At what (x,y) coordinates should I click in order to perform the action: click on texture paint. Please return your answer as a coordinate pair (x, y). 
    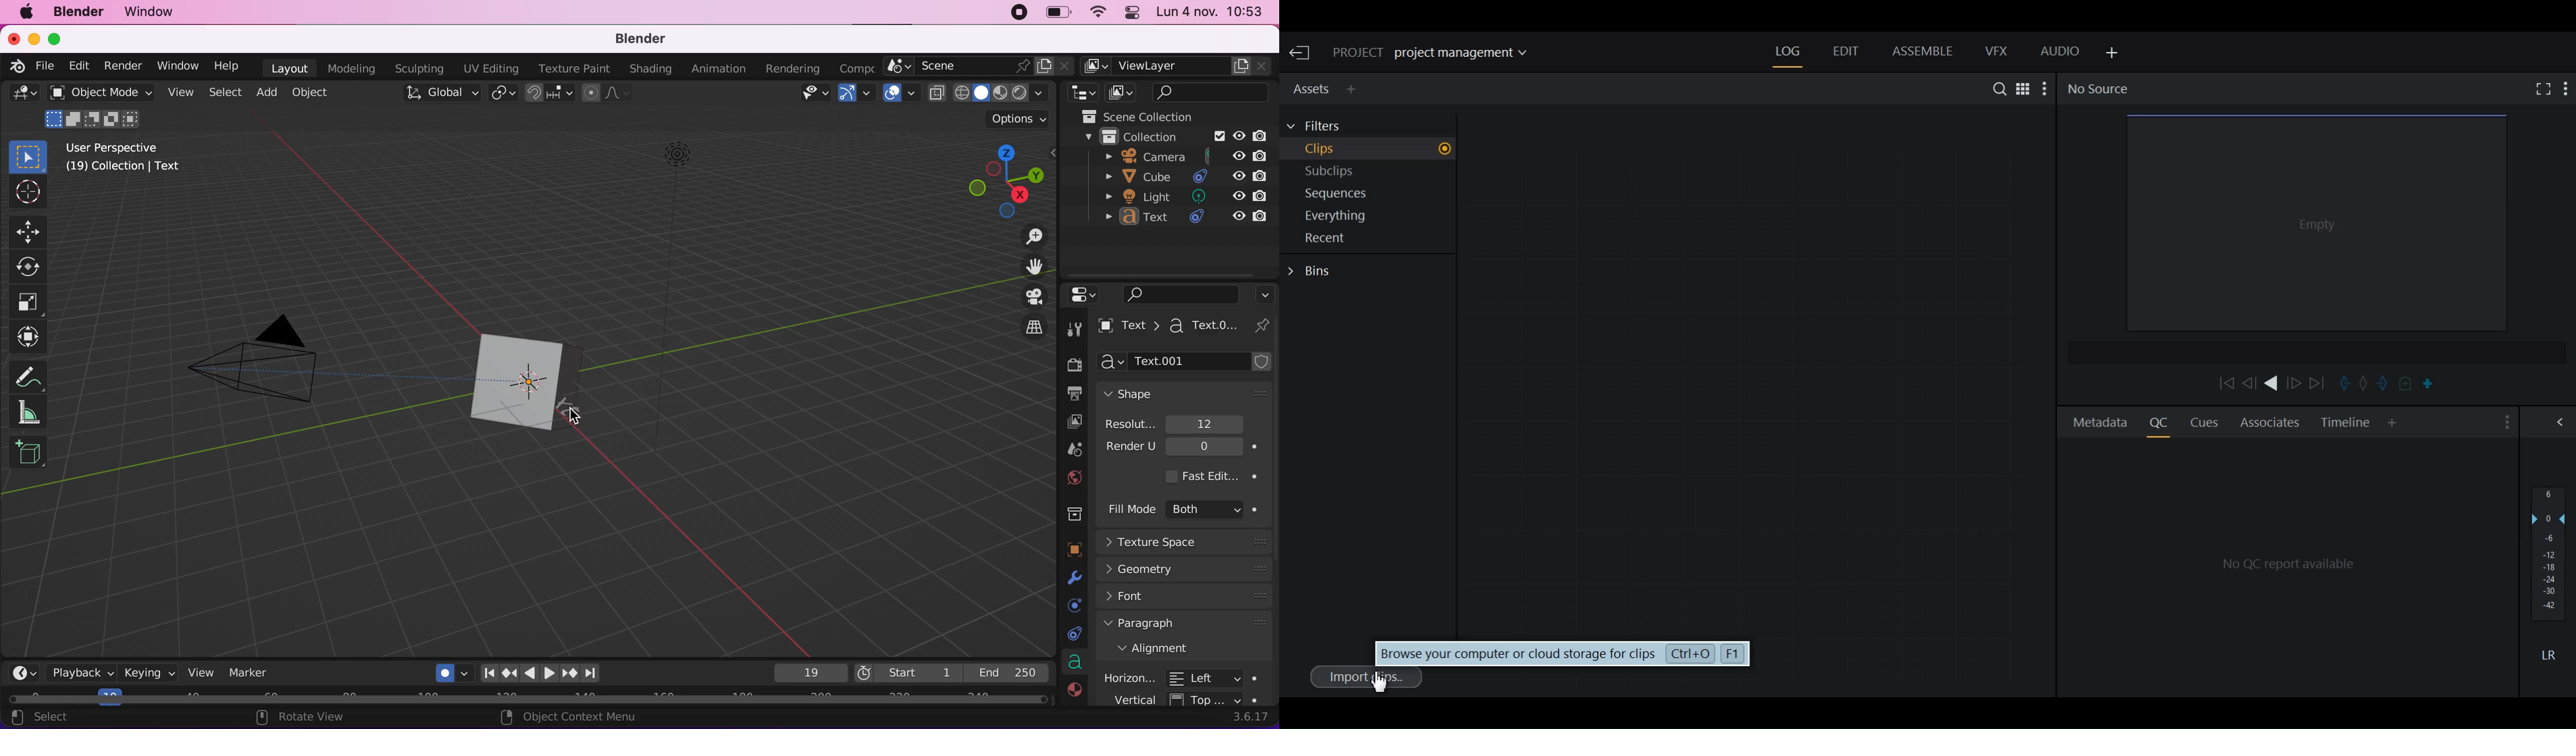
    Looking at the image, I should click on (577, 67).